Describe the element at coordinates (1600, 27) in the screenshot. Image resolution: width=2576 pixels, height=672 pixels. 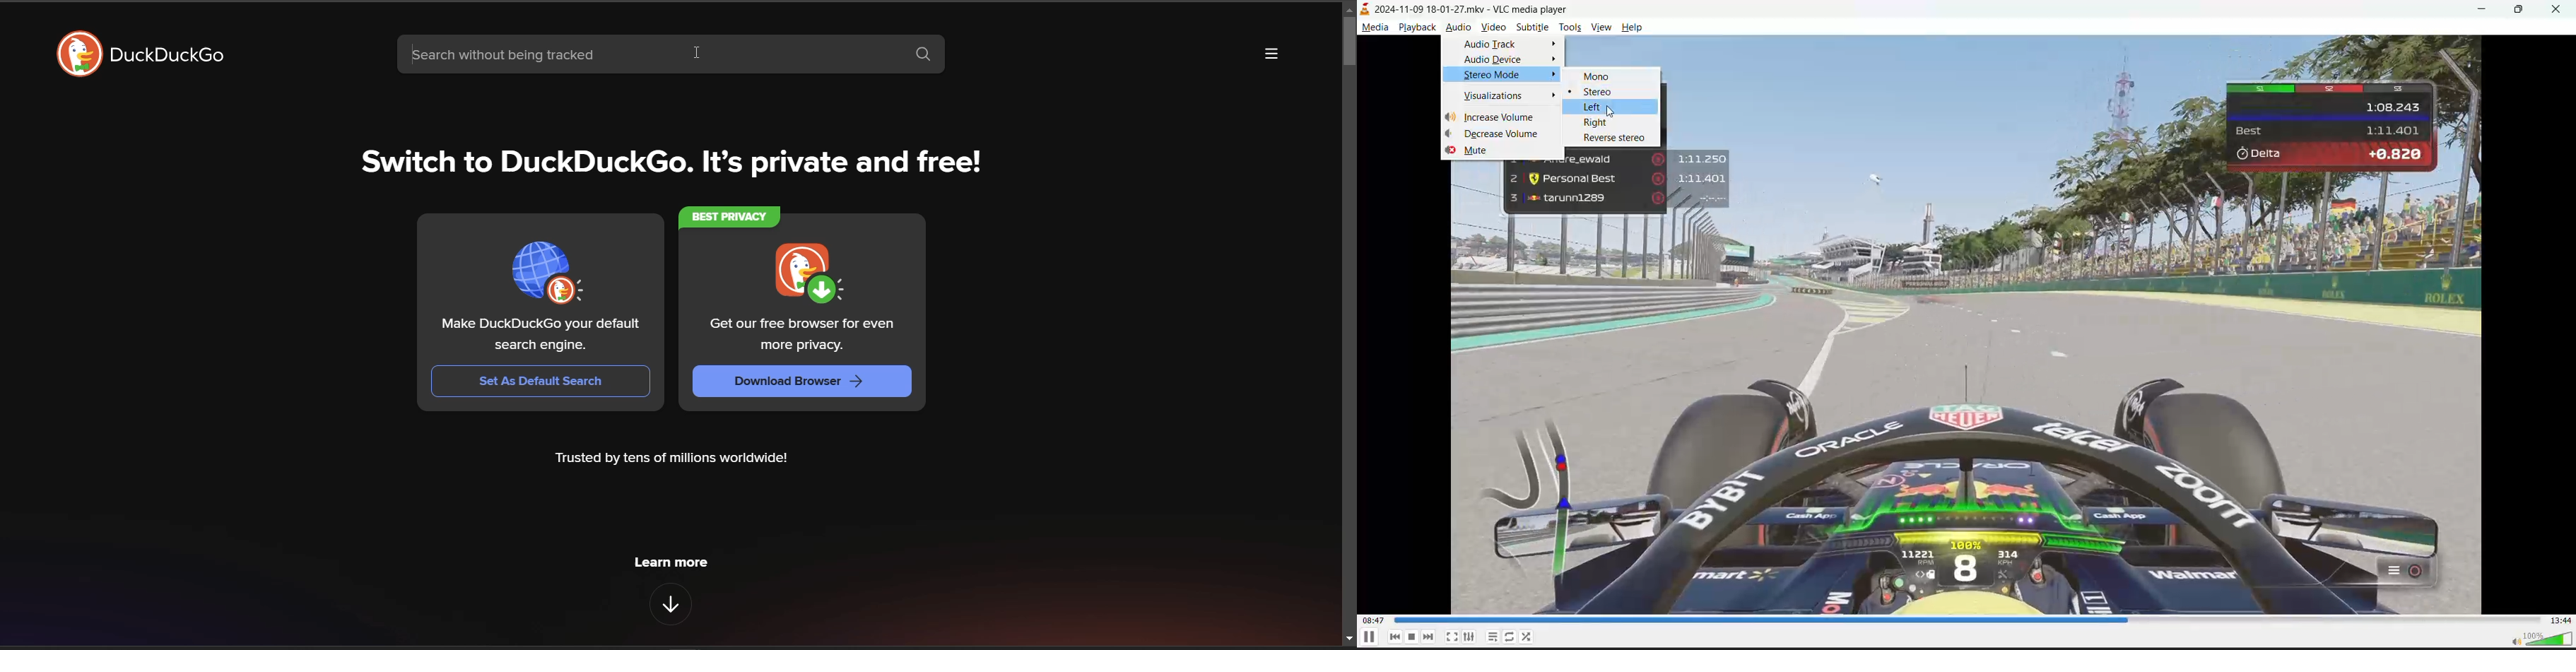
I see `view` at that location.